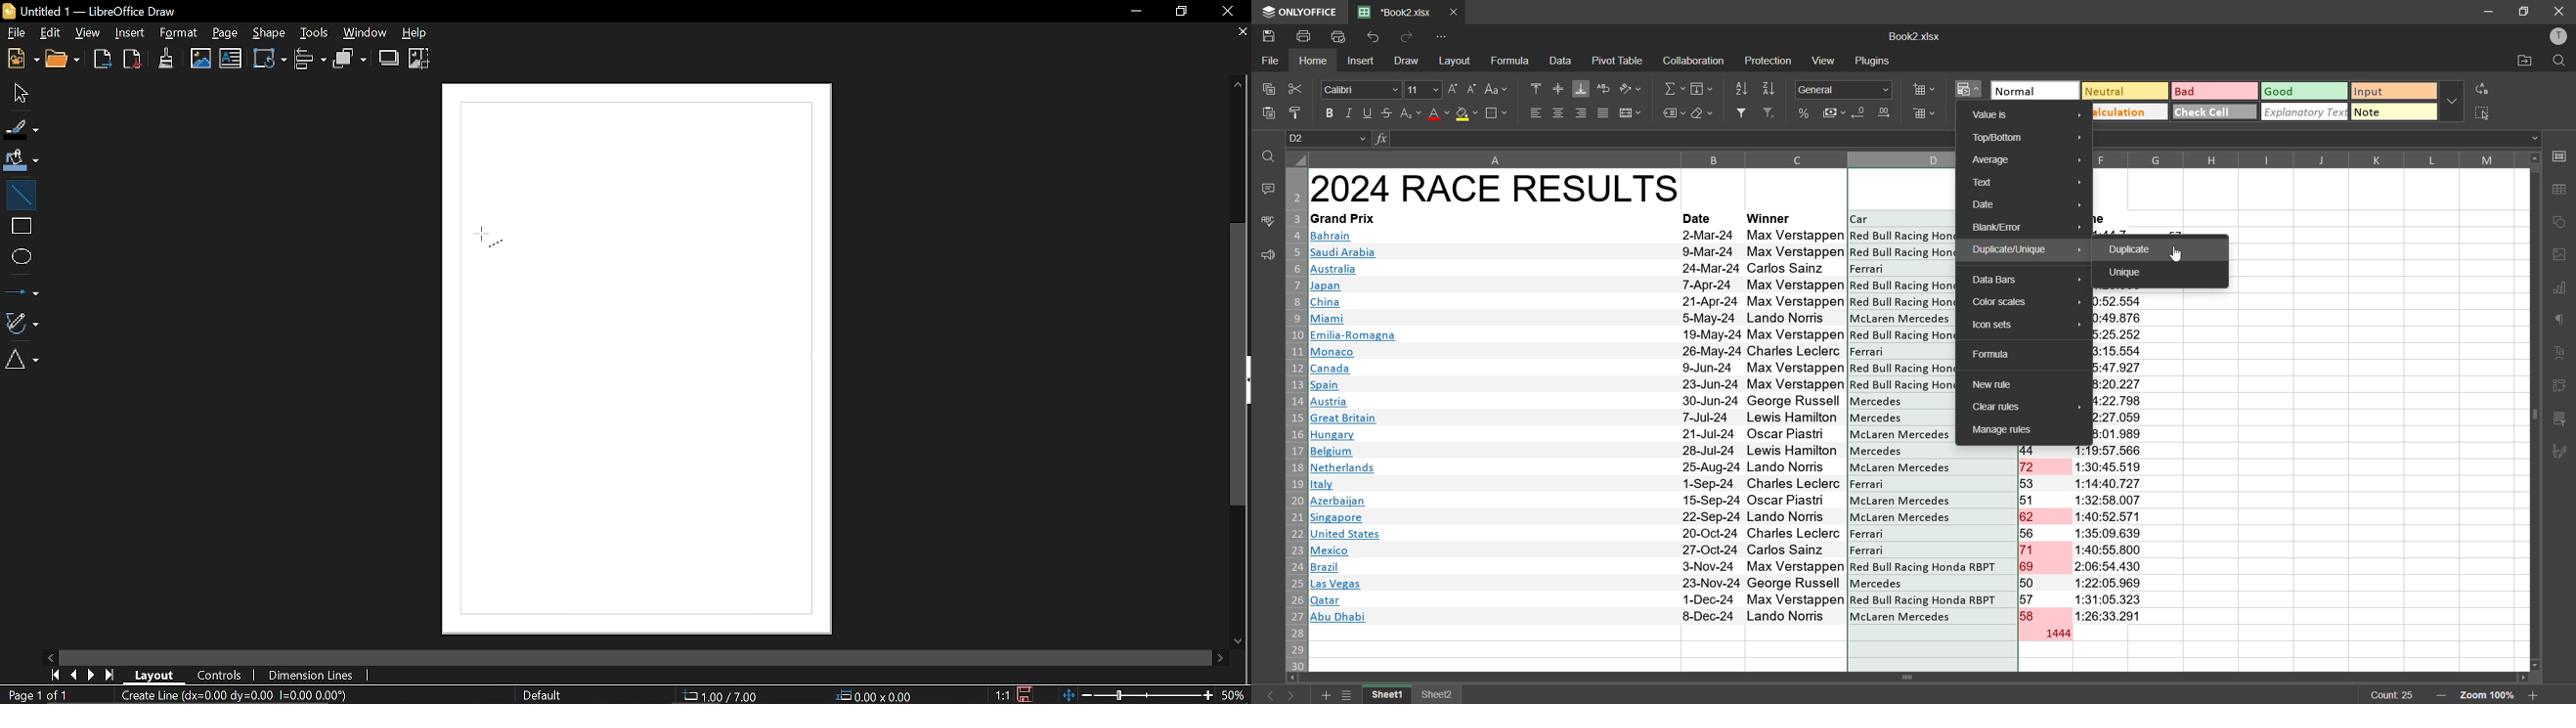  What do you see at coordinates (2489, 12) in the screenshot?
I see `minimize` at bounding box center [2489, 12].